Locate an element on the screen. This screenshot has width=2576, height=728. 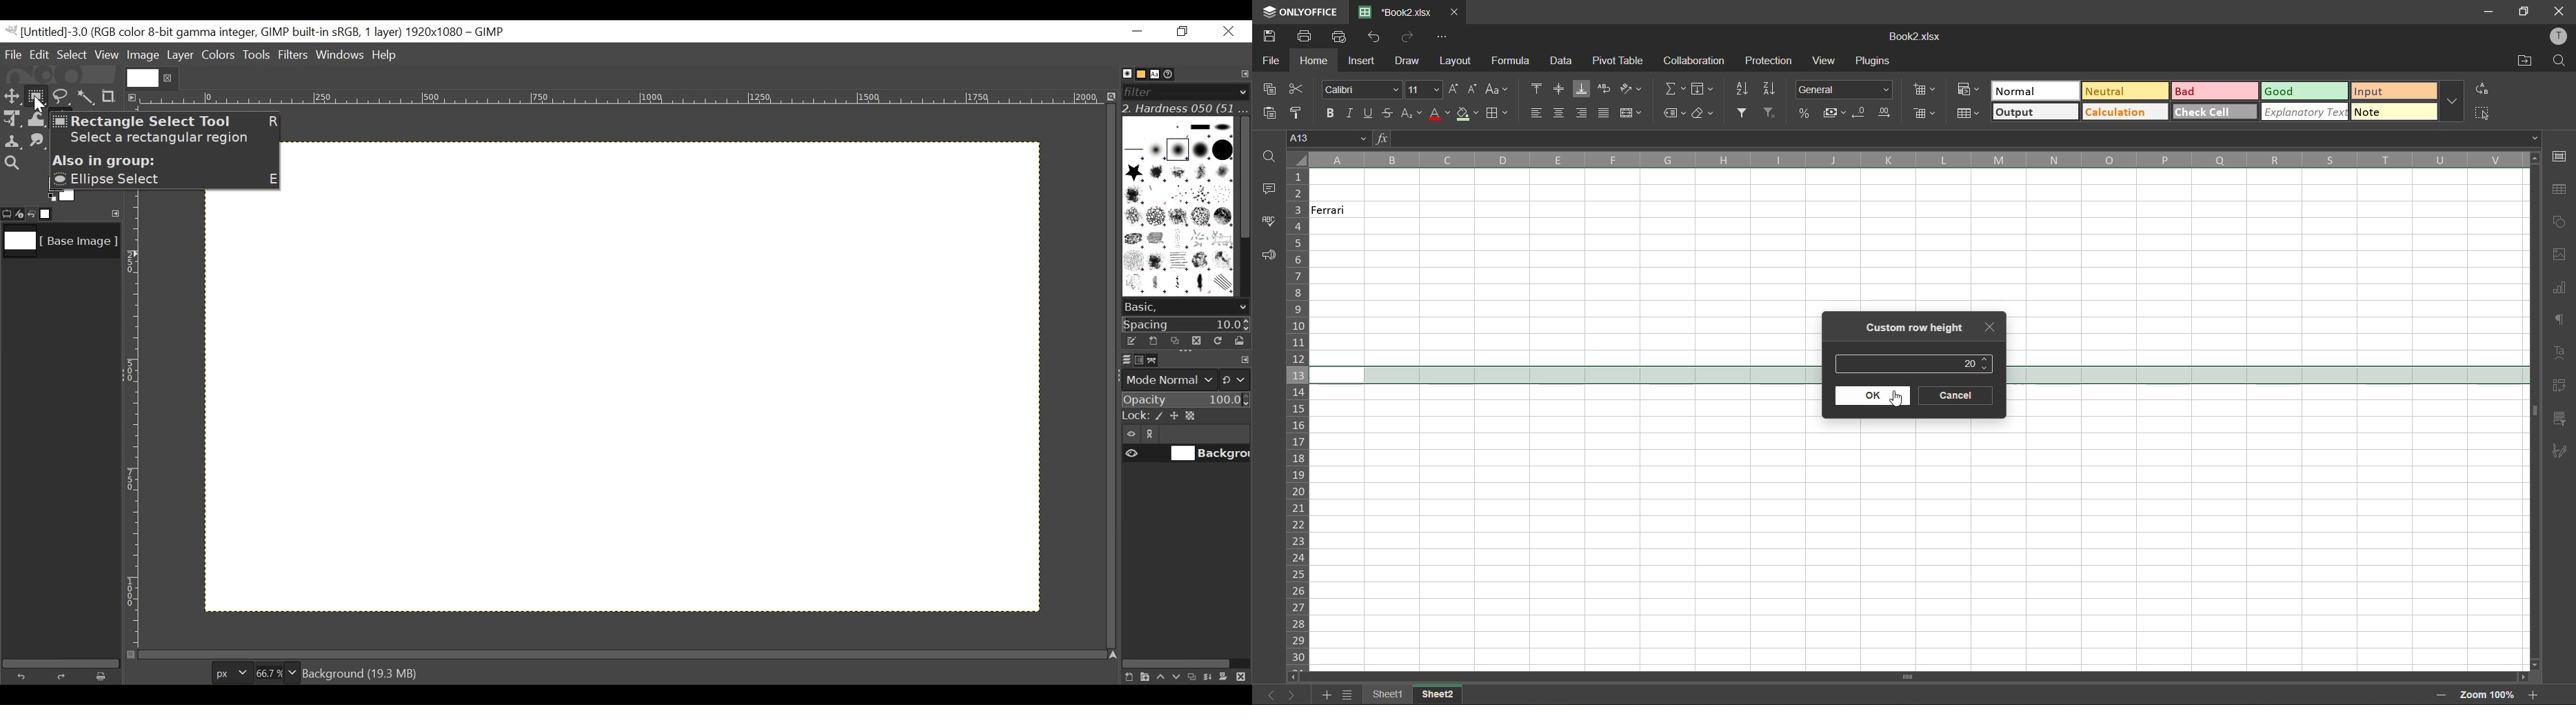
good is located at coordinates (2303, 92).